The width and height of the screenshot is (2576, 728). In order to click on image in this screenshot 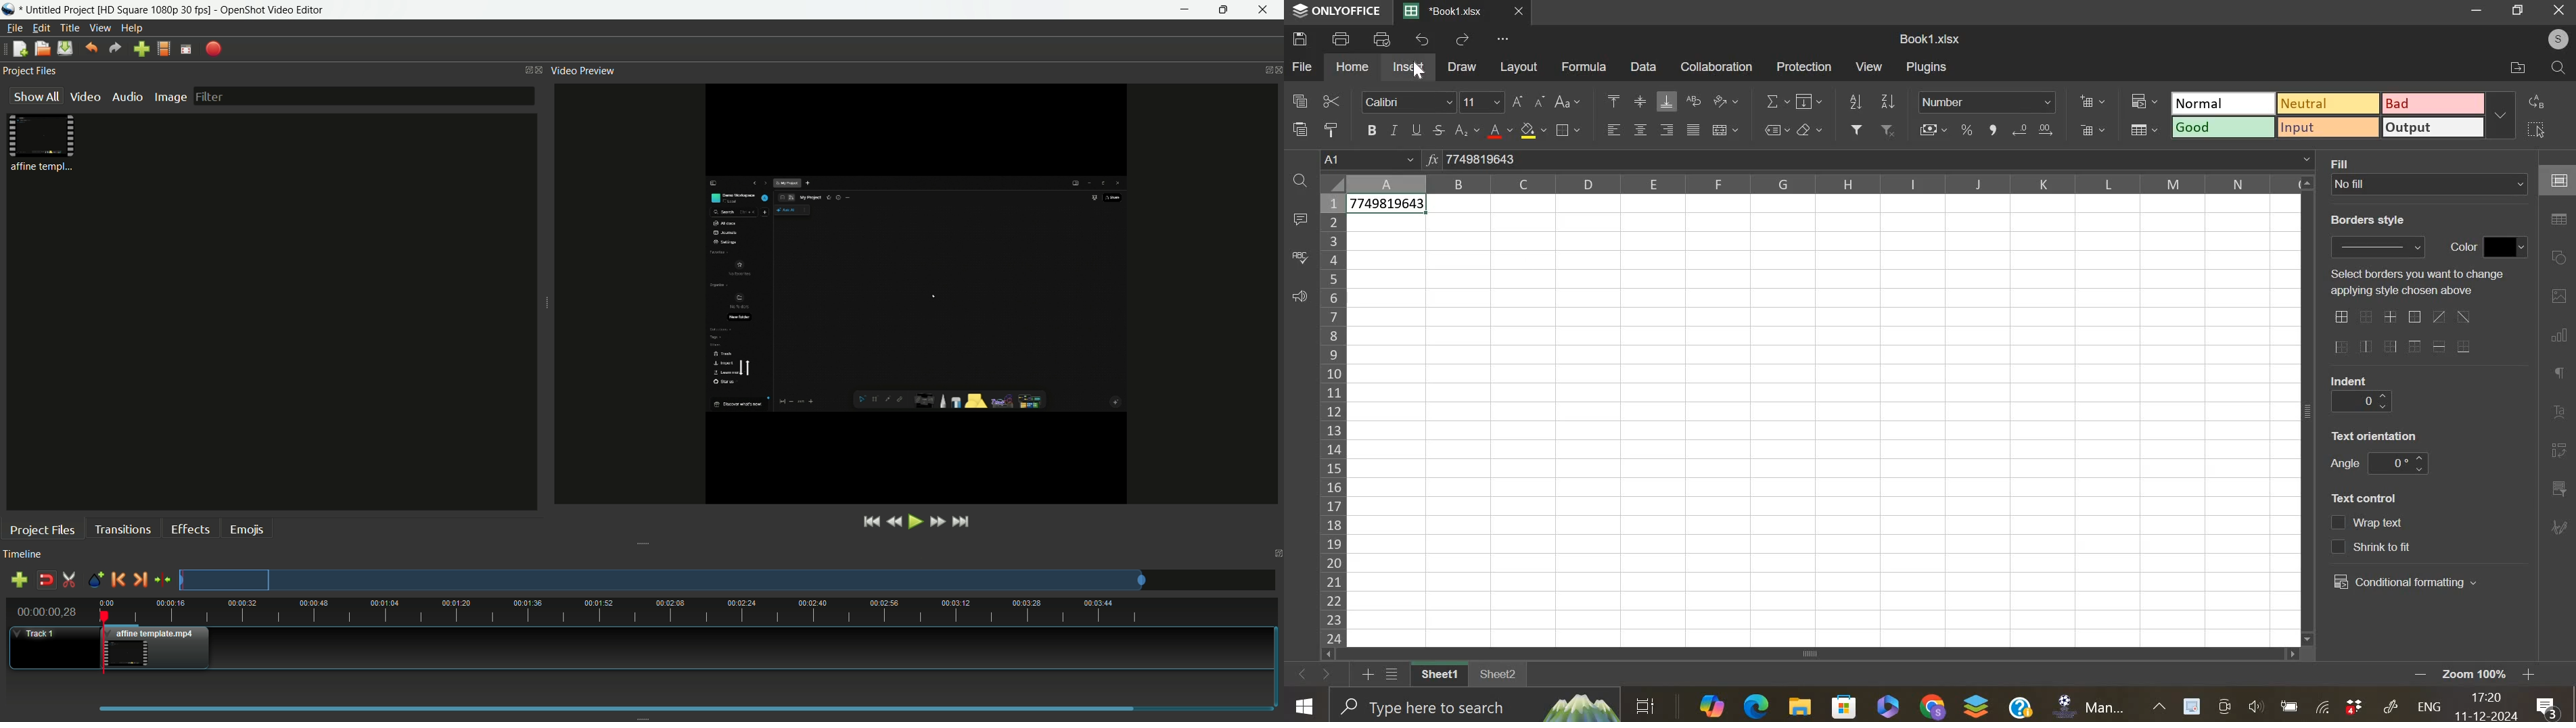, I will do `click(170, 97)`.